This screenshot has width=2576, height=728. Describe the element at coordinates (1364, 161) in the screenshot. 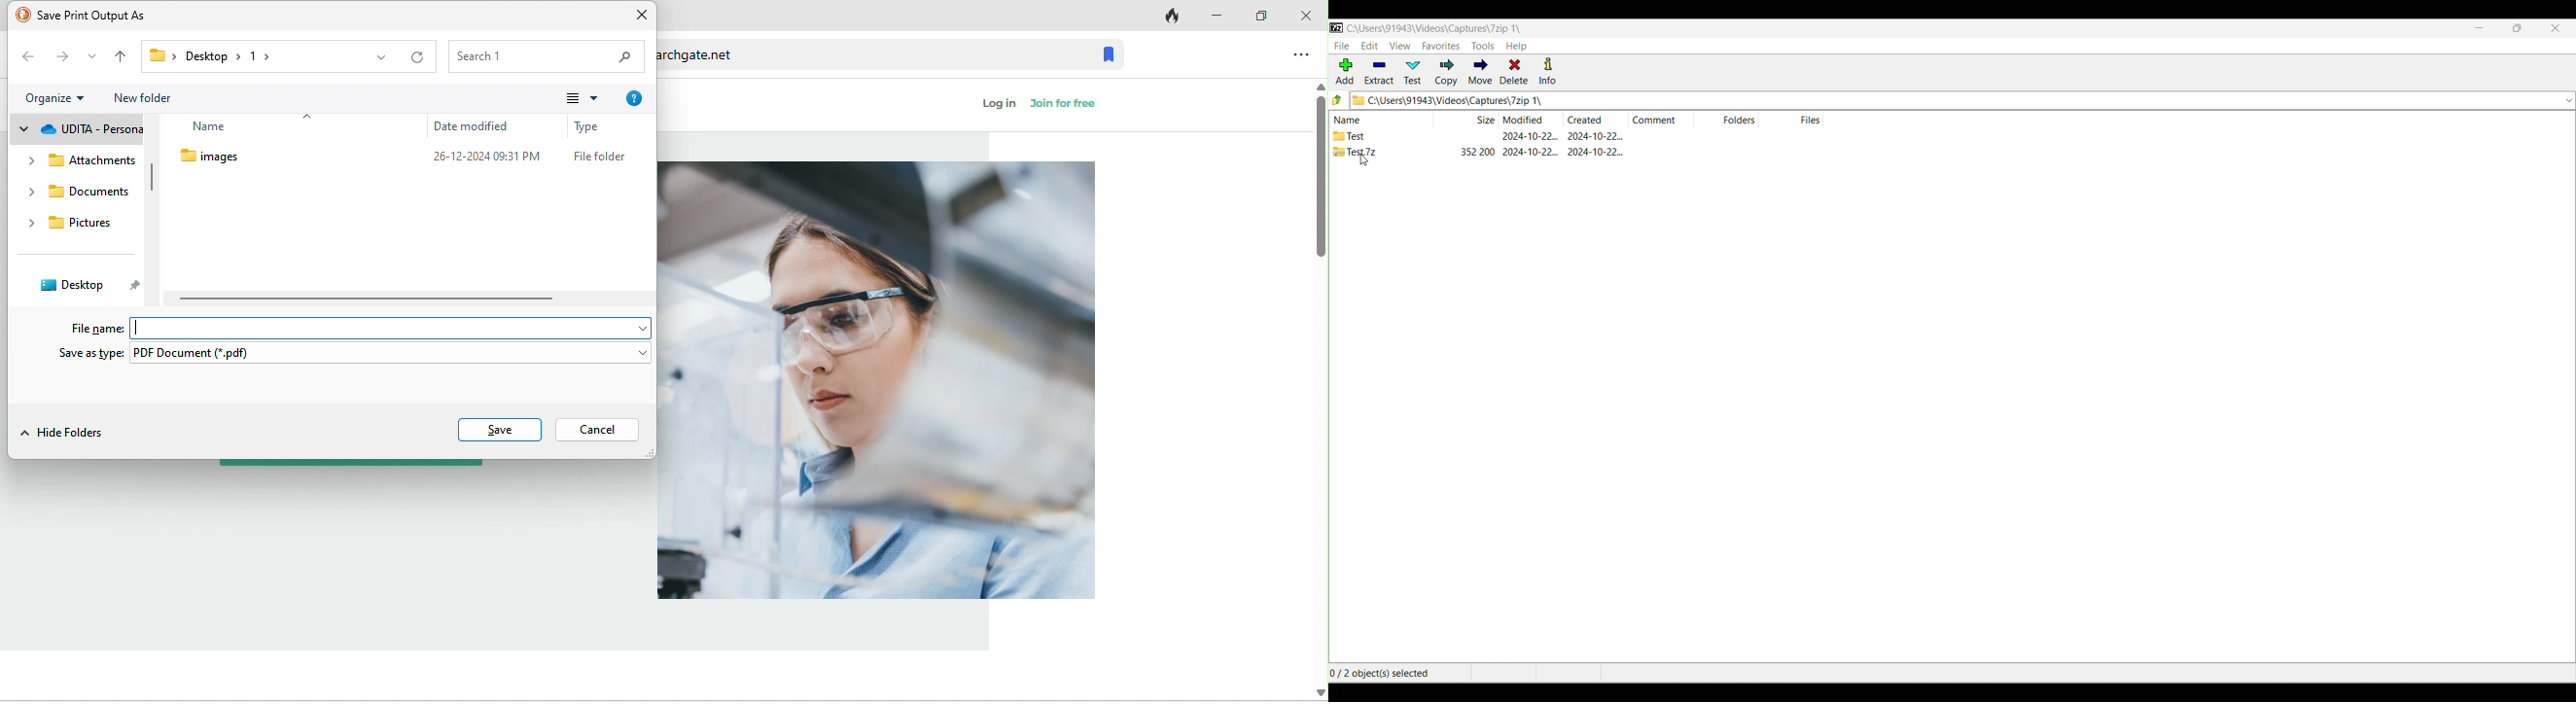

I see `cursor` at that location.